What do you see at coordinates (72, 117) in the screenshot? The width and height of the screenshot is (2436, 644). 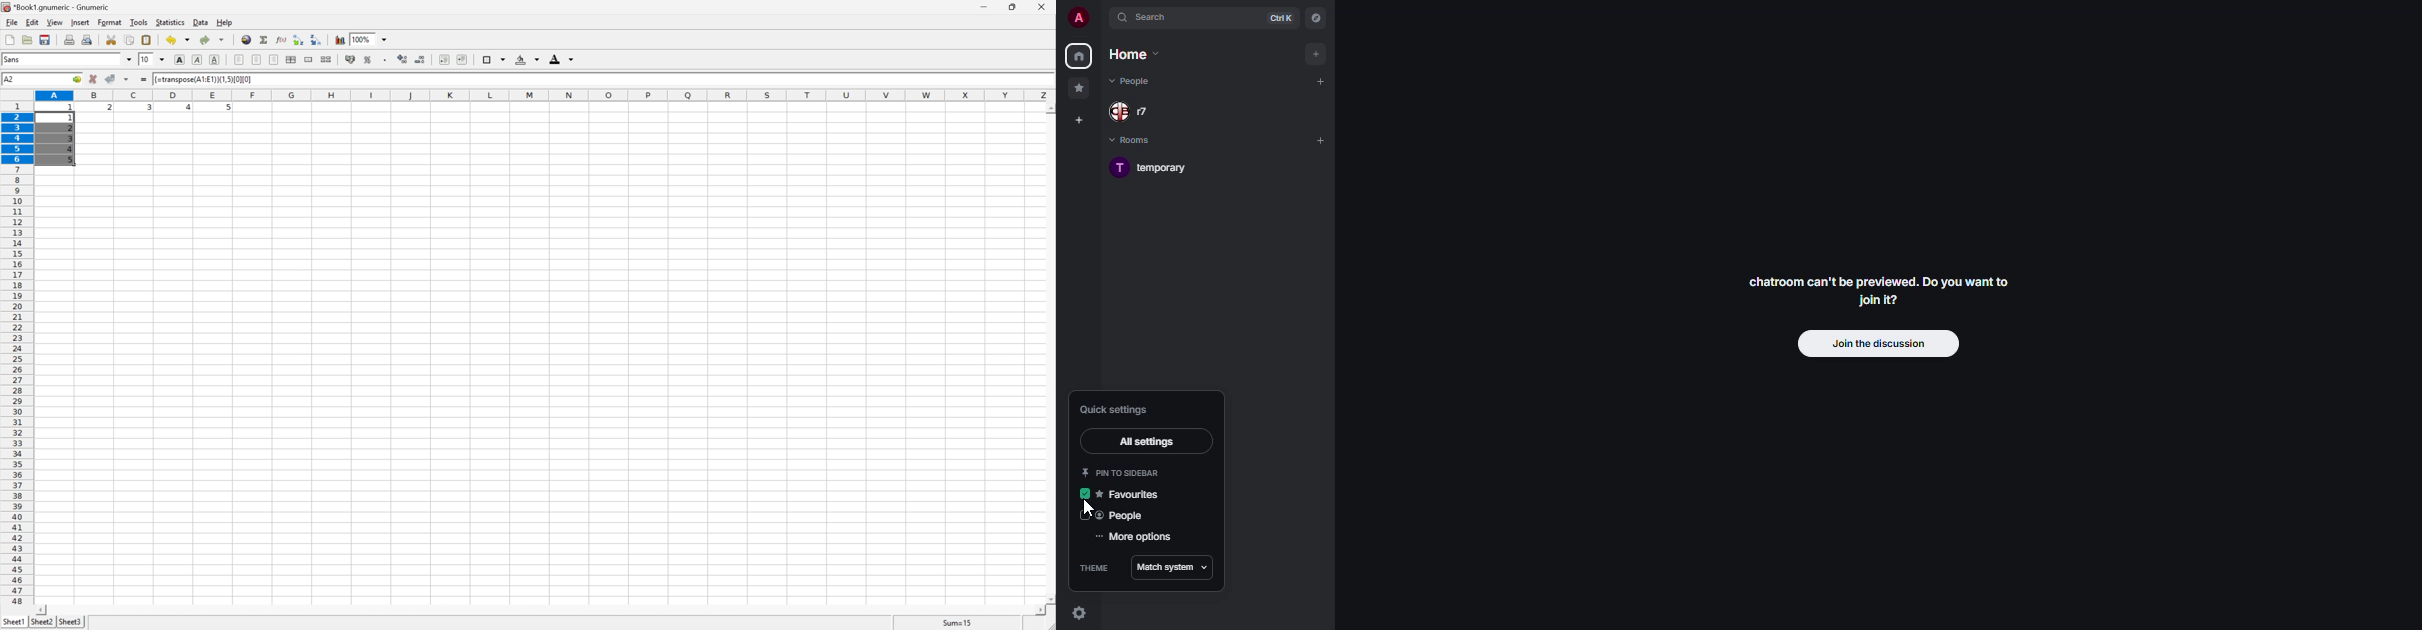 I see `1` at bounding box center [72, 117].